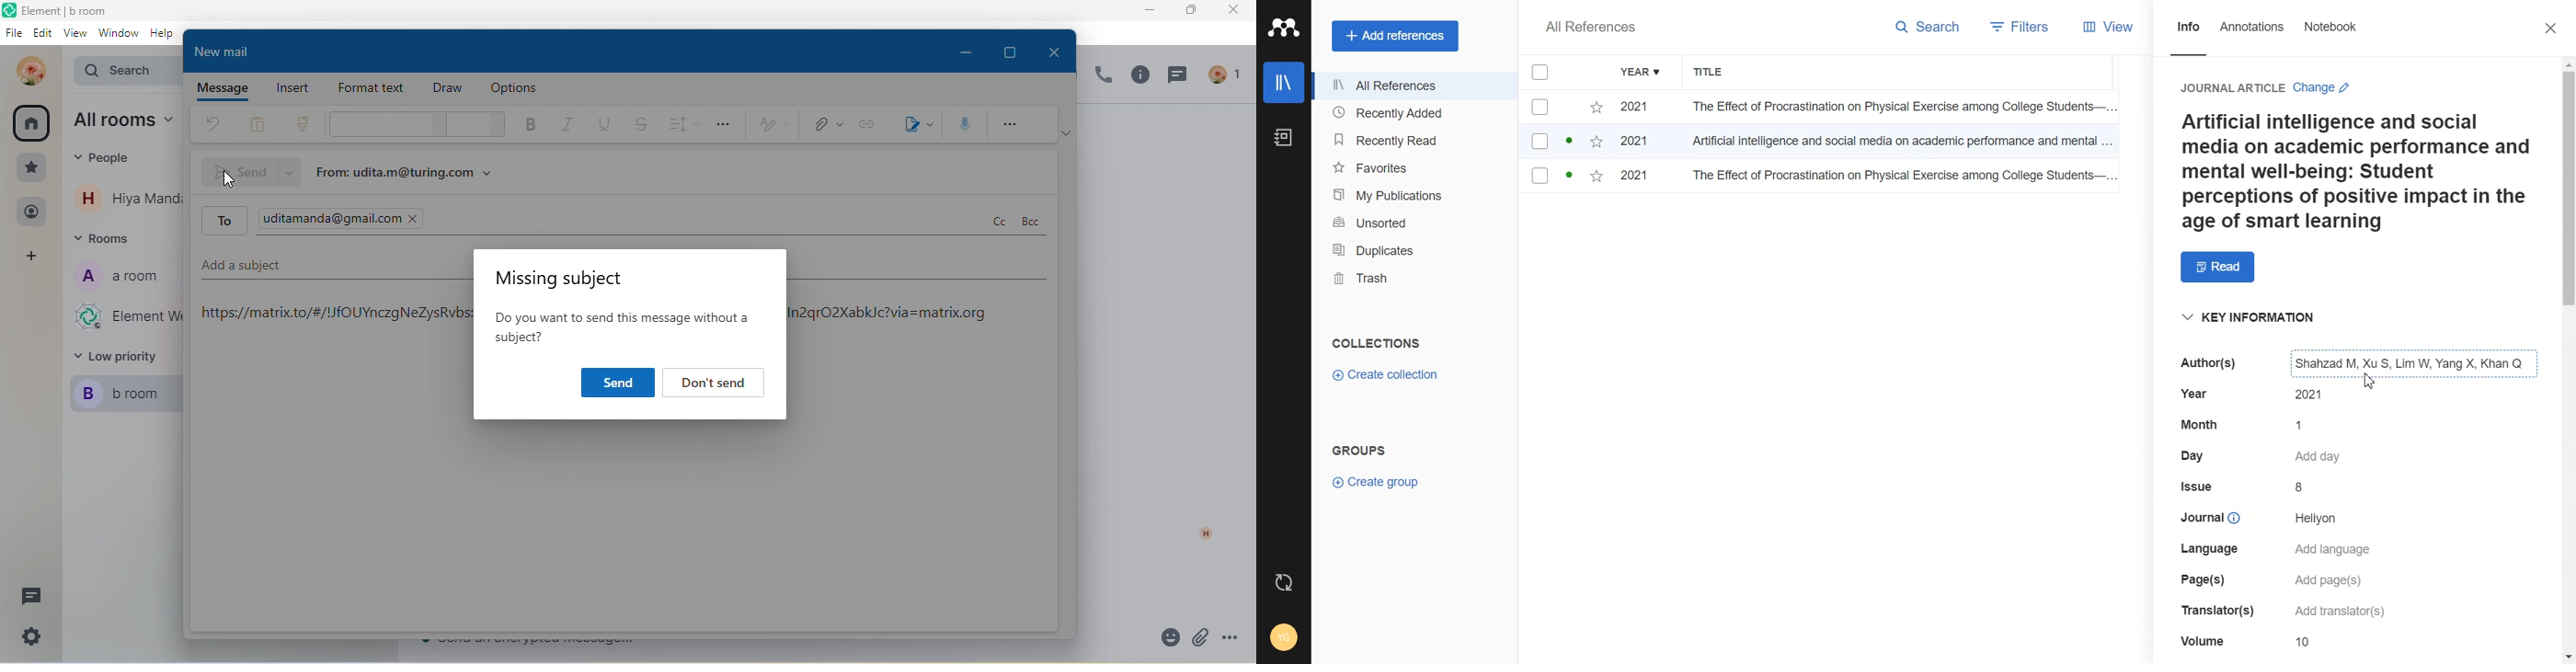 This screenshot has width=2576, height=672. I want to click on missing subject, so click(560, 280).